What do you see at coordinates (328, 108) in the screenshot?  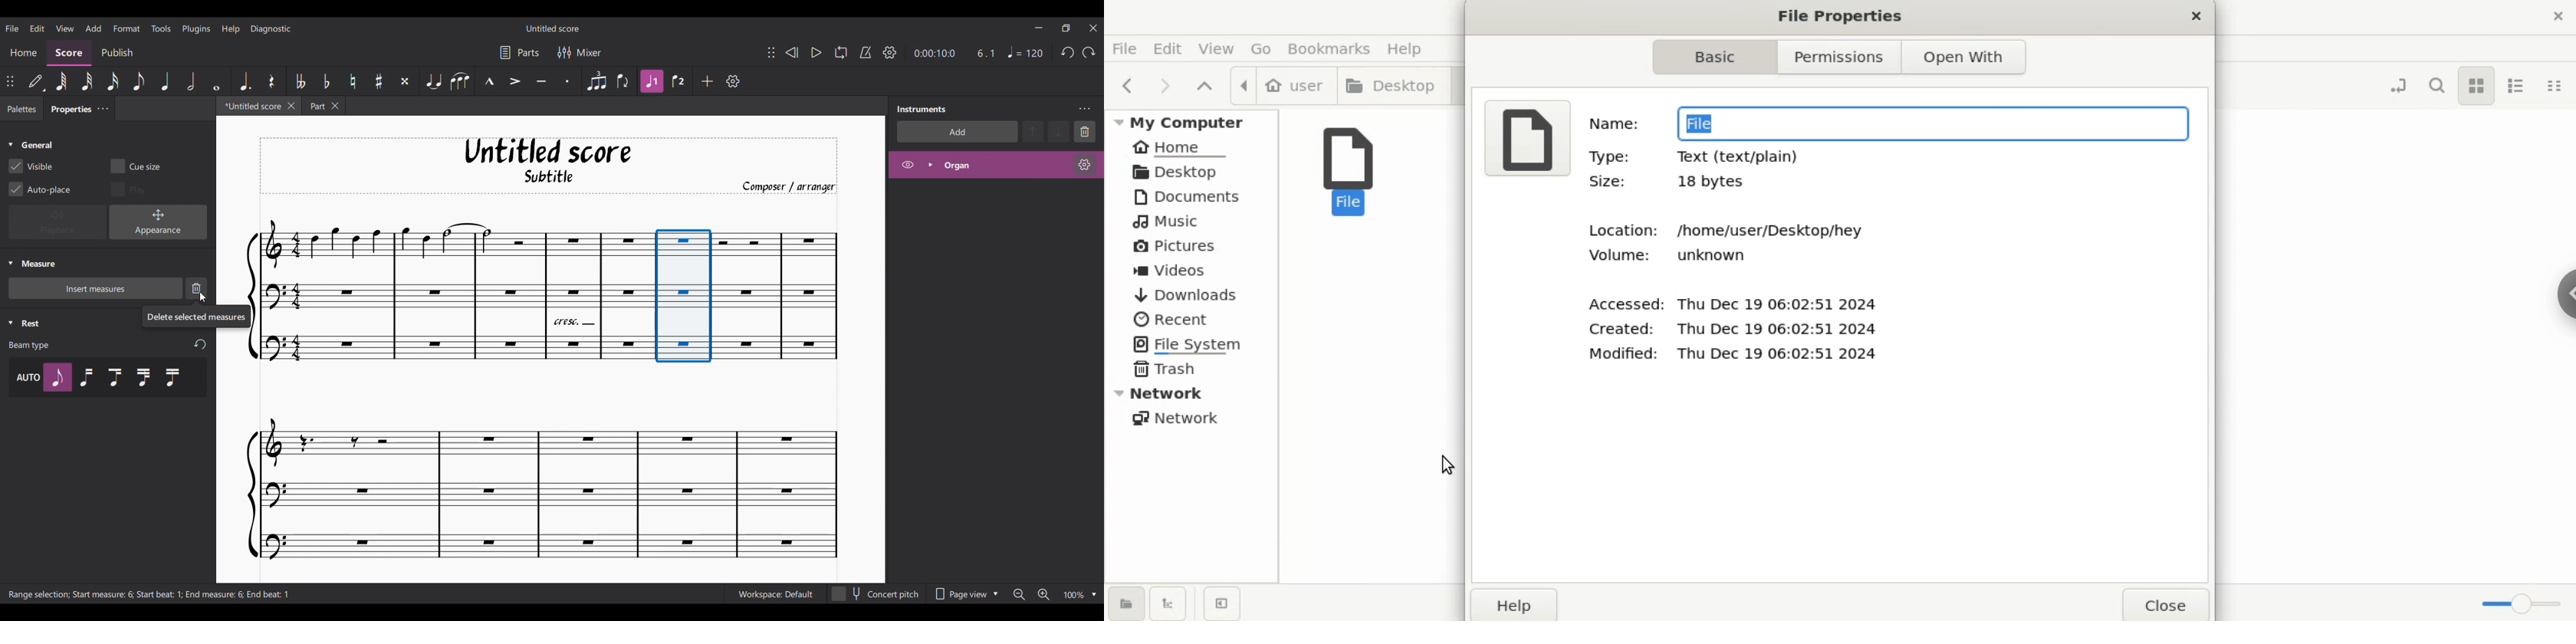 I see `part` at bounding box center [328, 108].